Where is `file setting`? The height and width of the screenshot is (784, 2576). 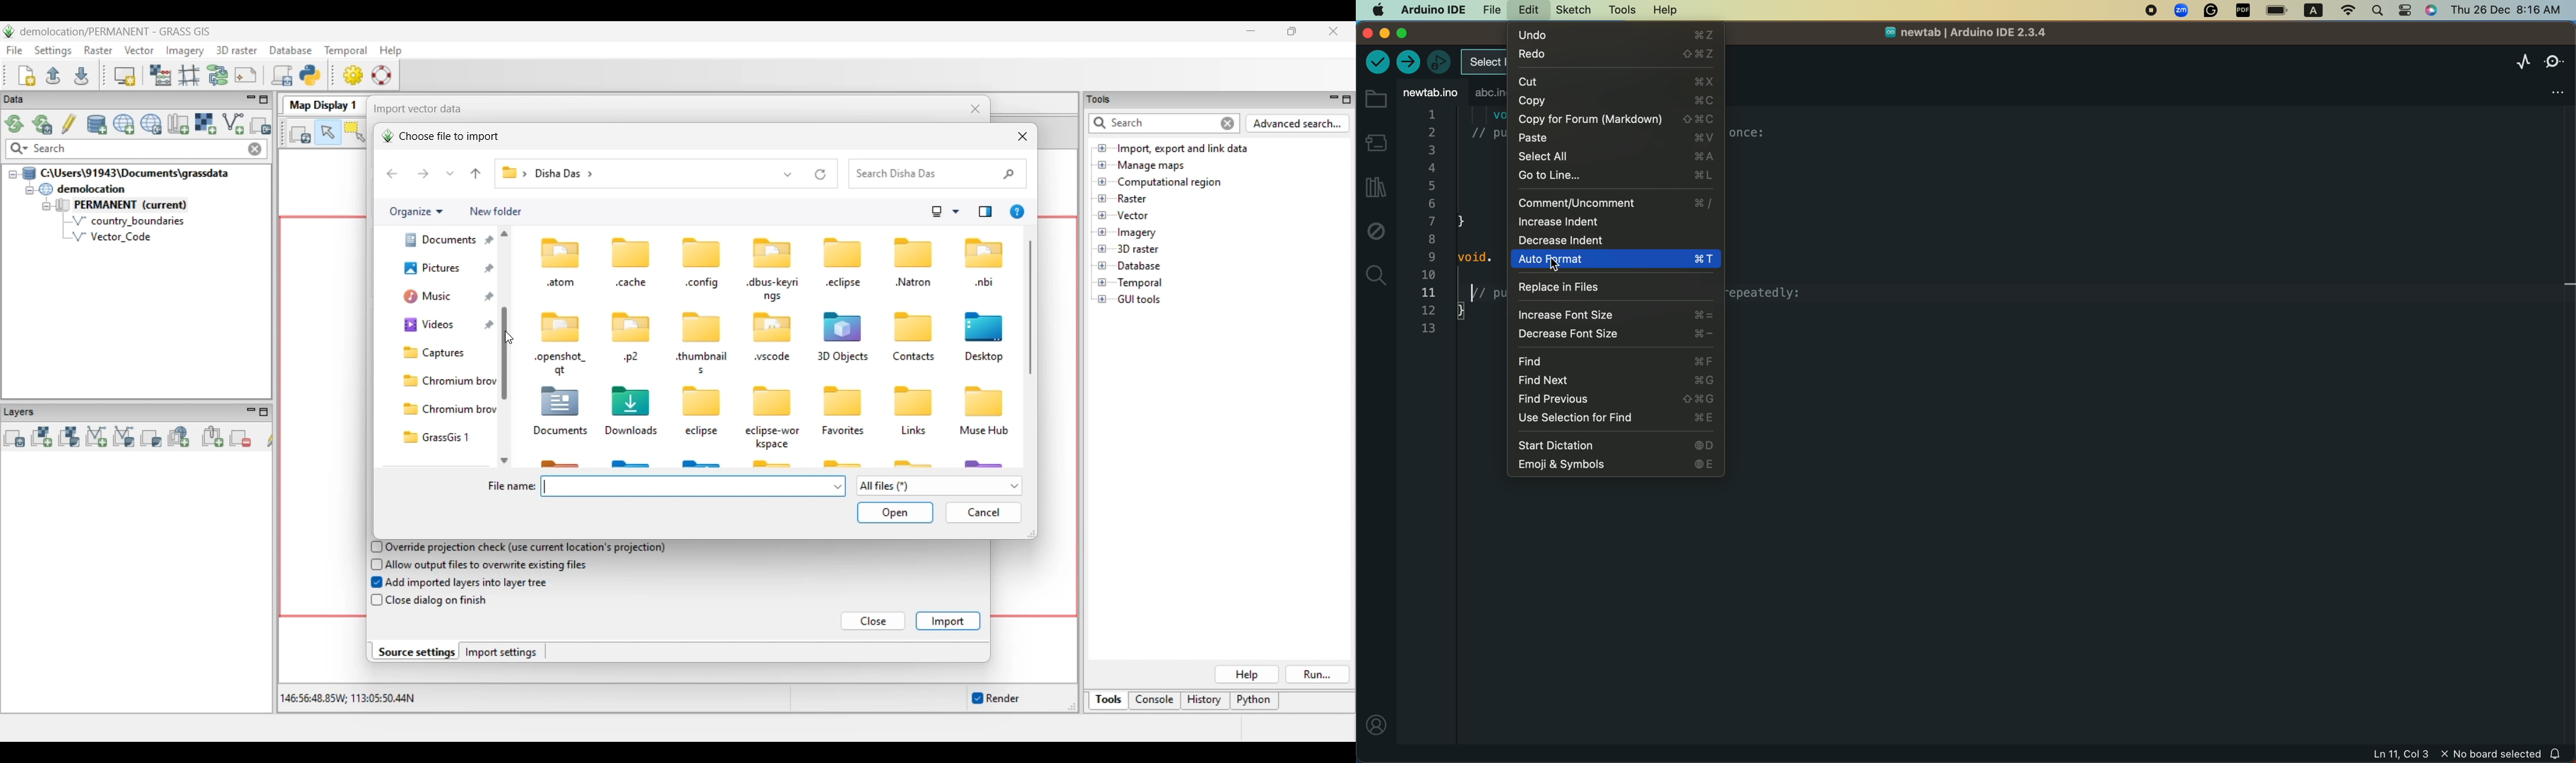 file setting is located at coordinates (2545, 89).